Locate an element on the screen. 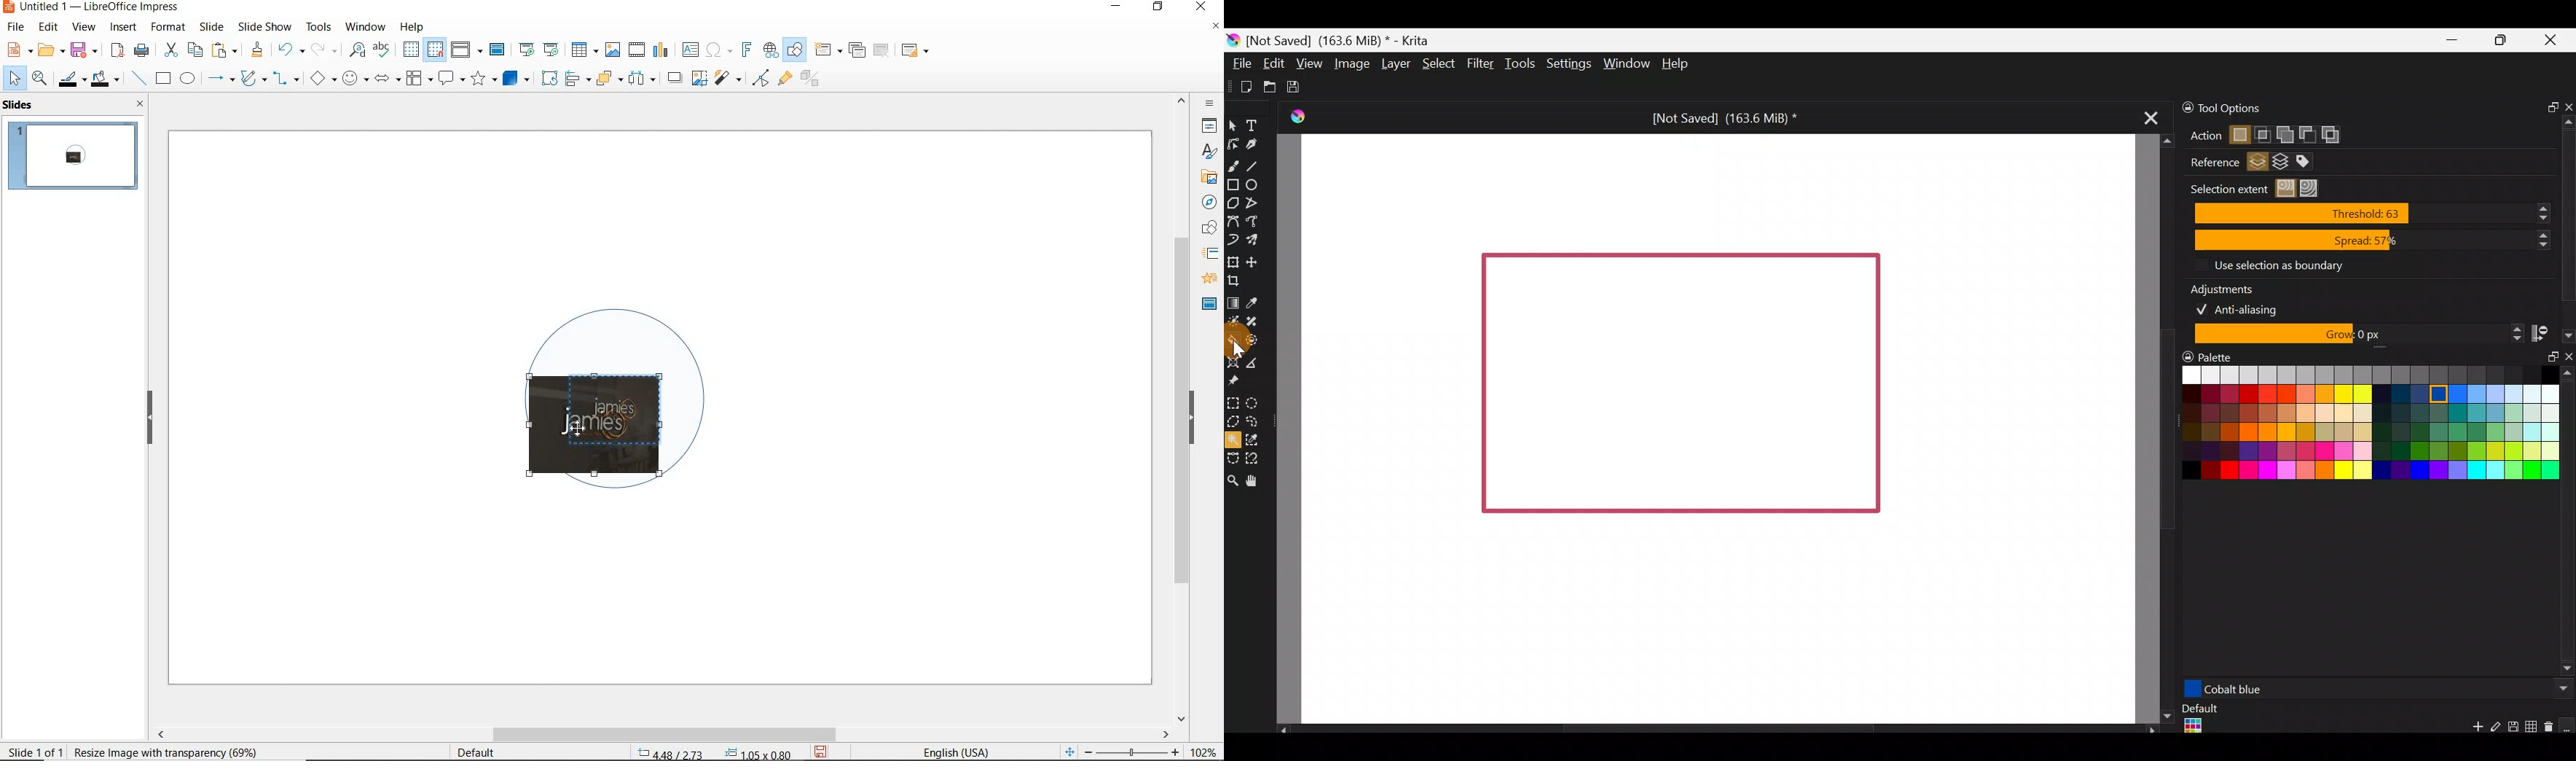 This screenshot has width=2576, height=784. flowchart is located at coordinates (418, 79).